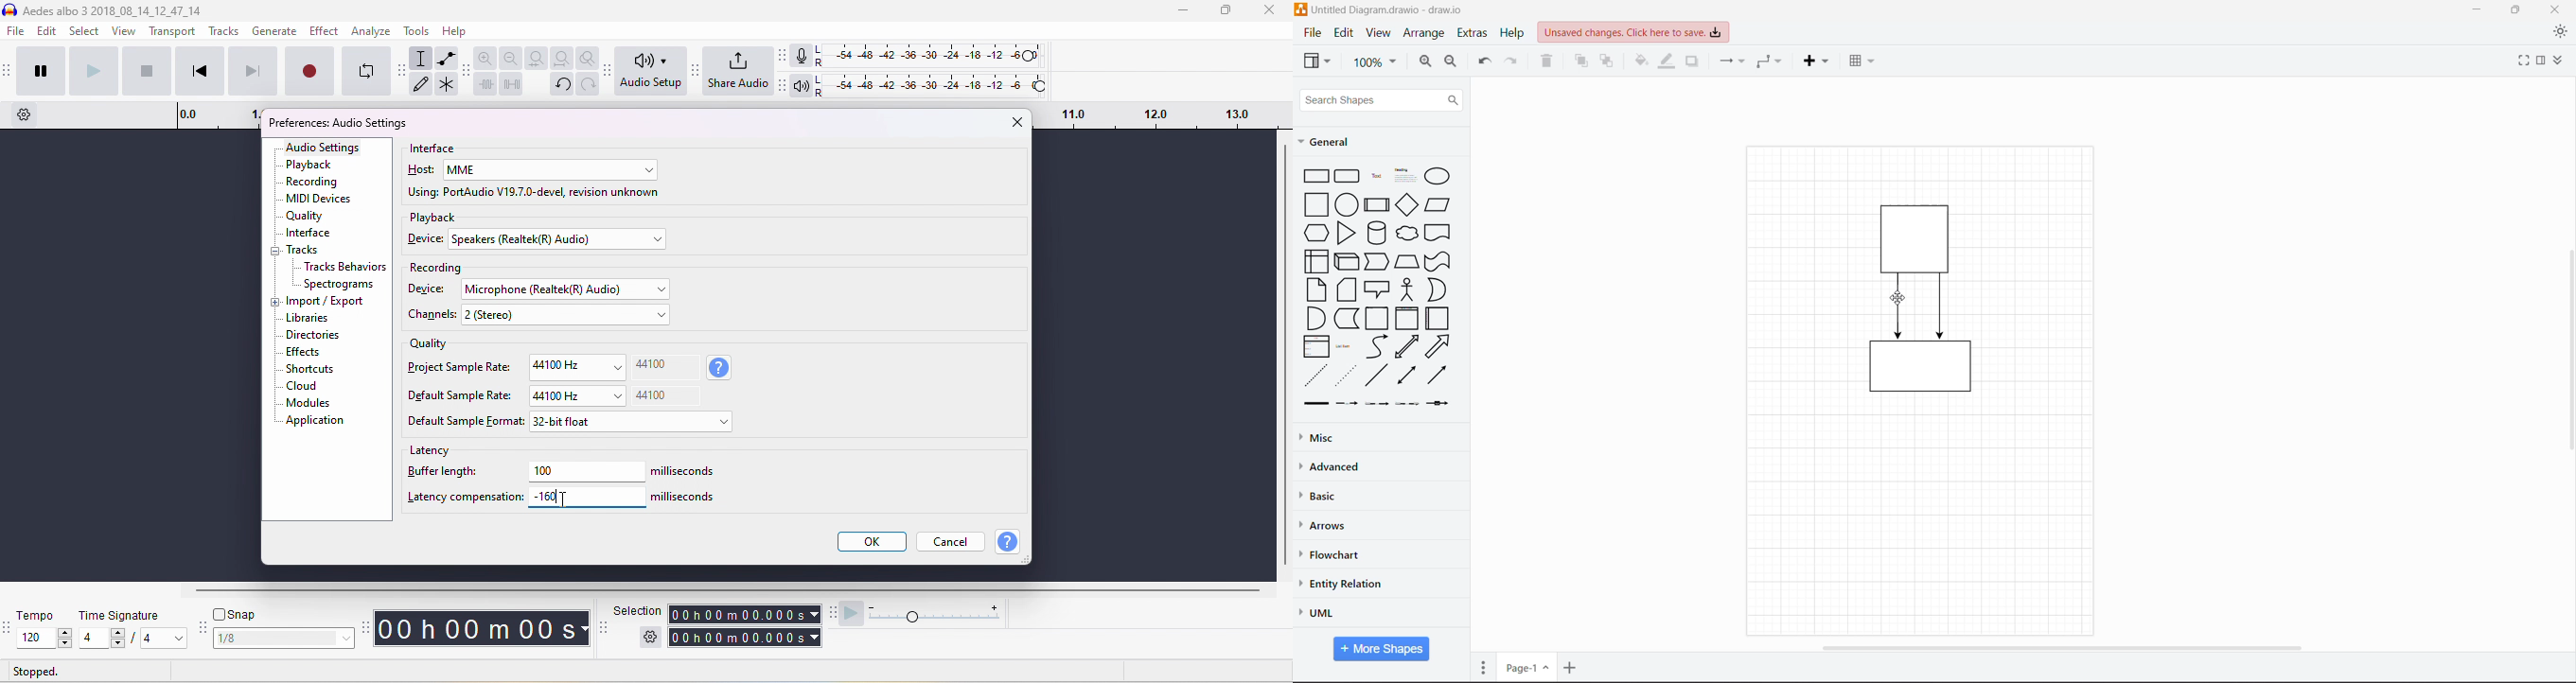 The width and height of the screenshot is (2576, 700). Describe the element at coordinates (366, 70) in the screenshot. I see `enable looping` at that location.